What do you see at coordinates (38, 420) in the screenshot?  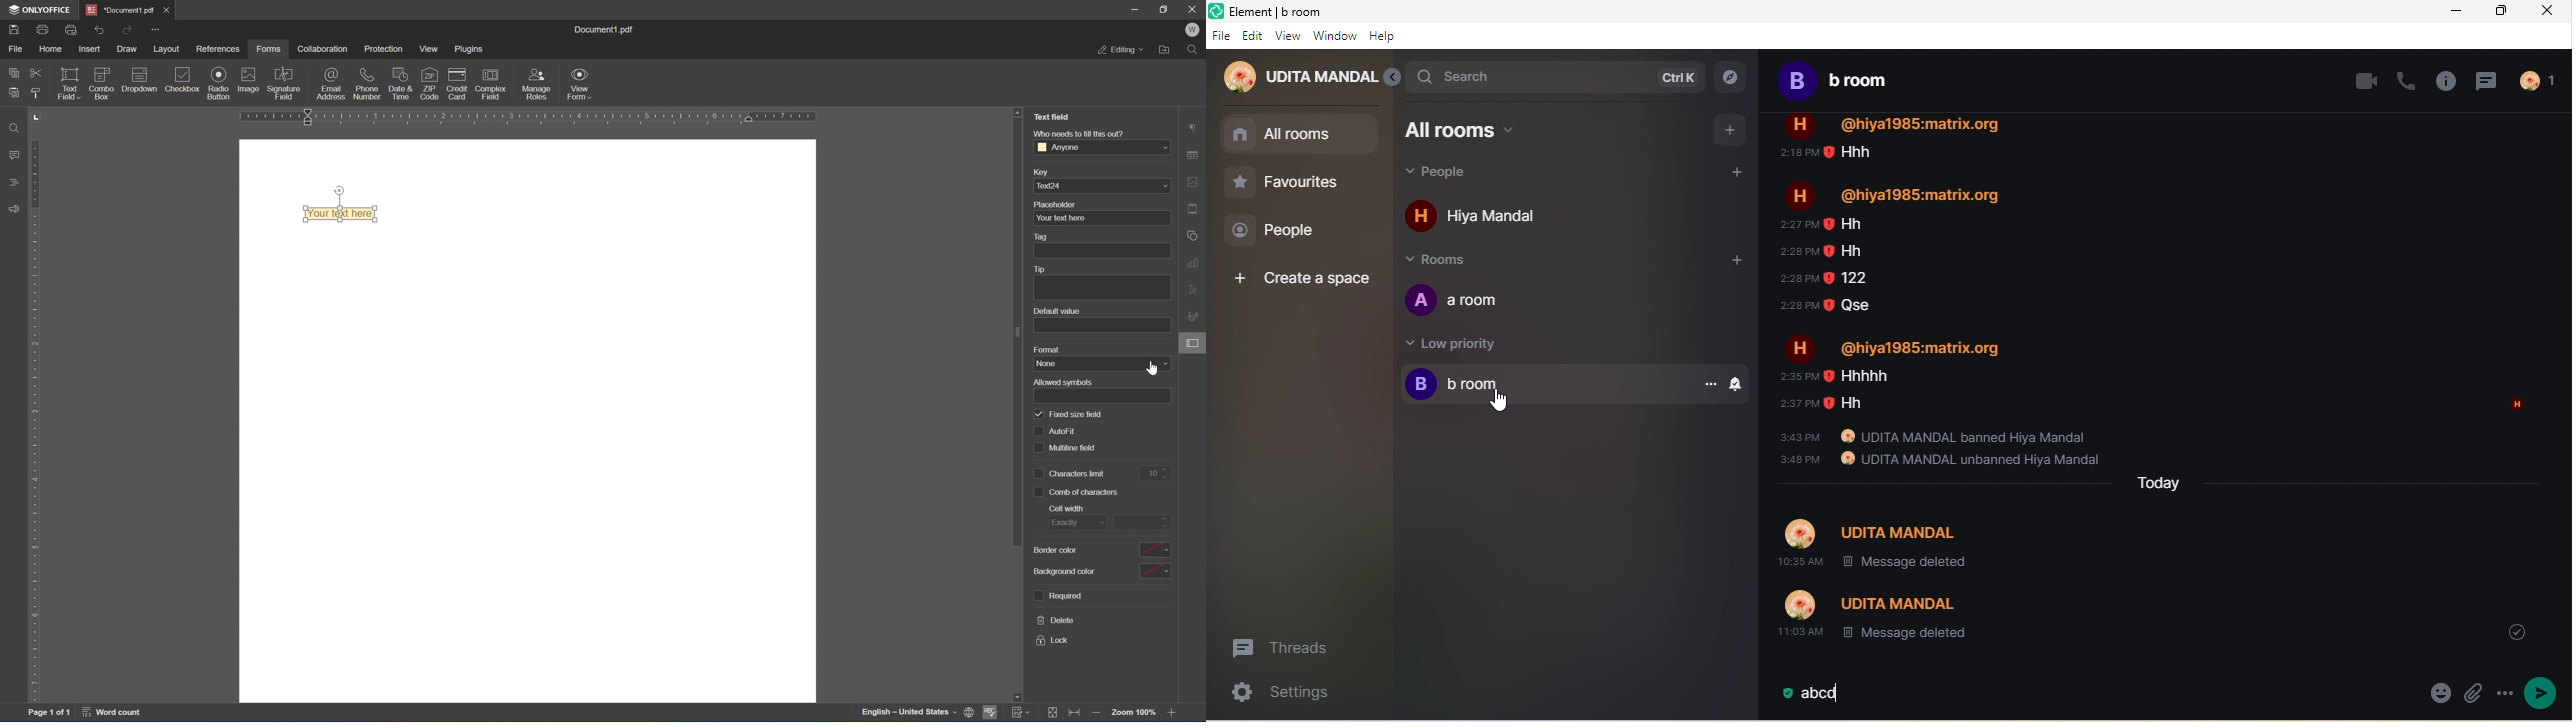 I see `ruler` at bounding box center [38, 420].